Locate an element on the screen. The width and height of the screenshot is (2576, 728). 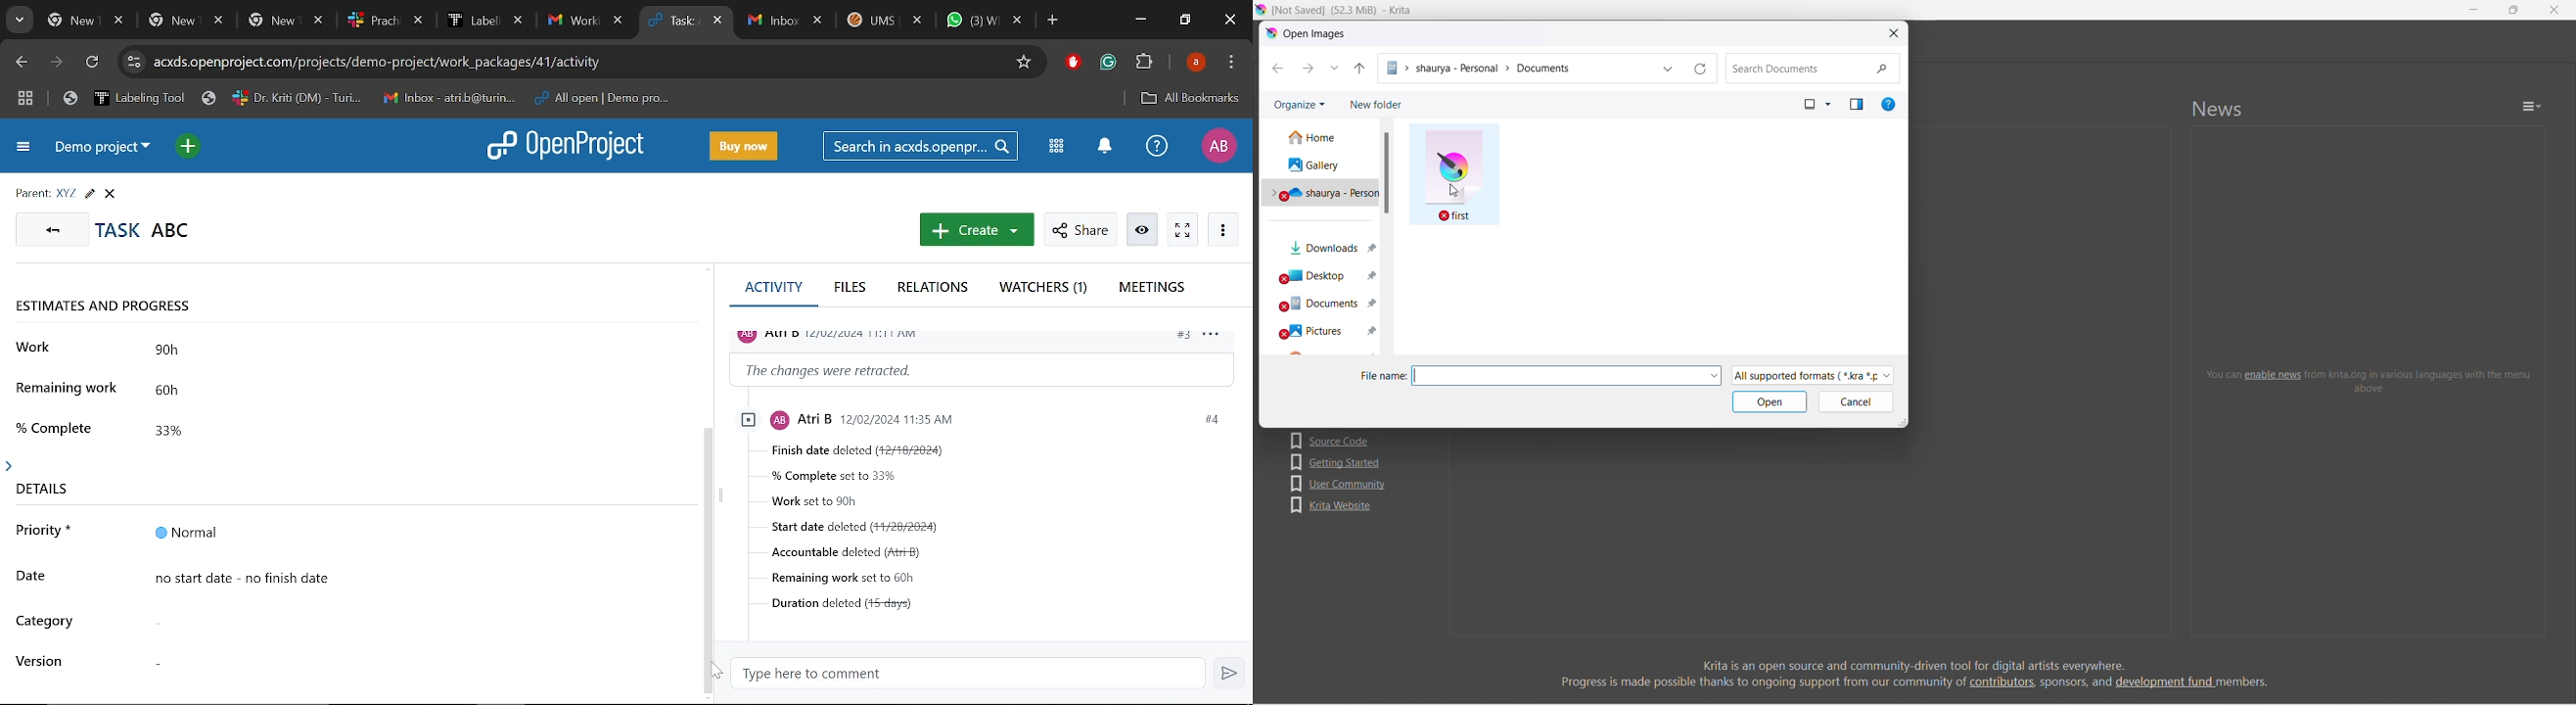
profile is located at coordinates (837, 334).